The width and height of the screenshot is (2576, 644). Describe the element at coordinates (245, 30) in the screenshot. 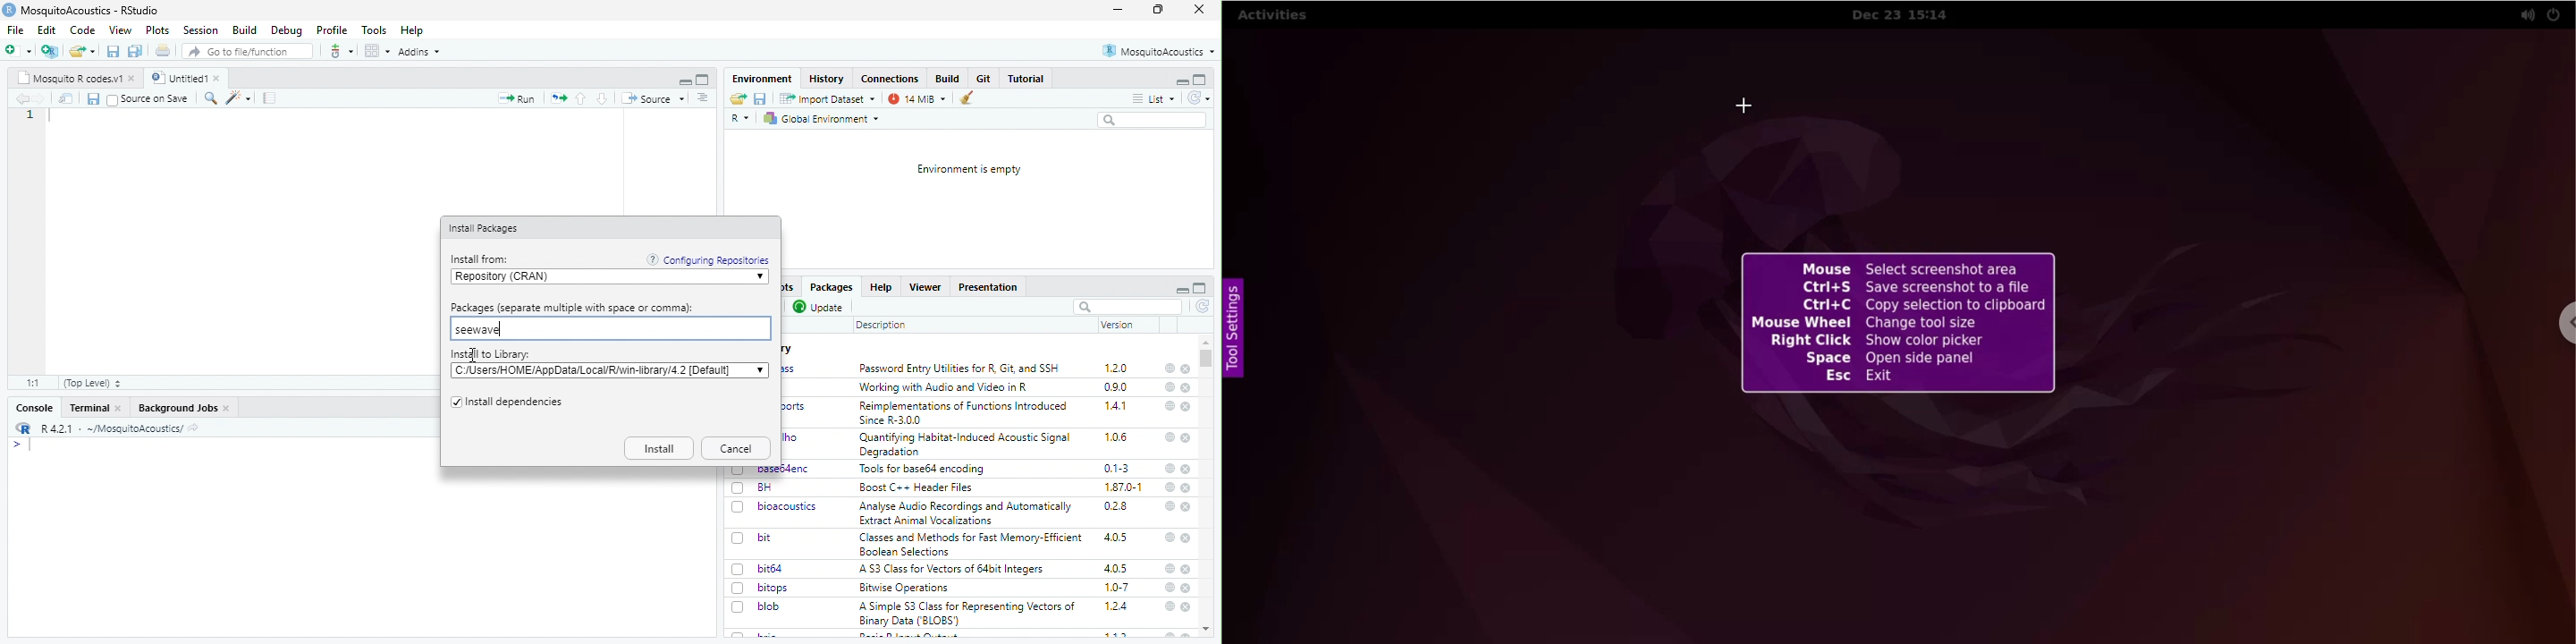

I see `Build` at that location.